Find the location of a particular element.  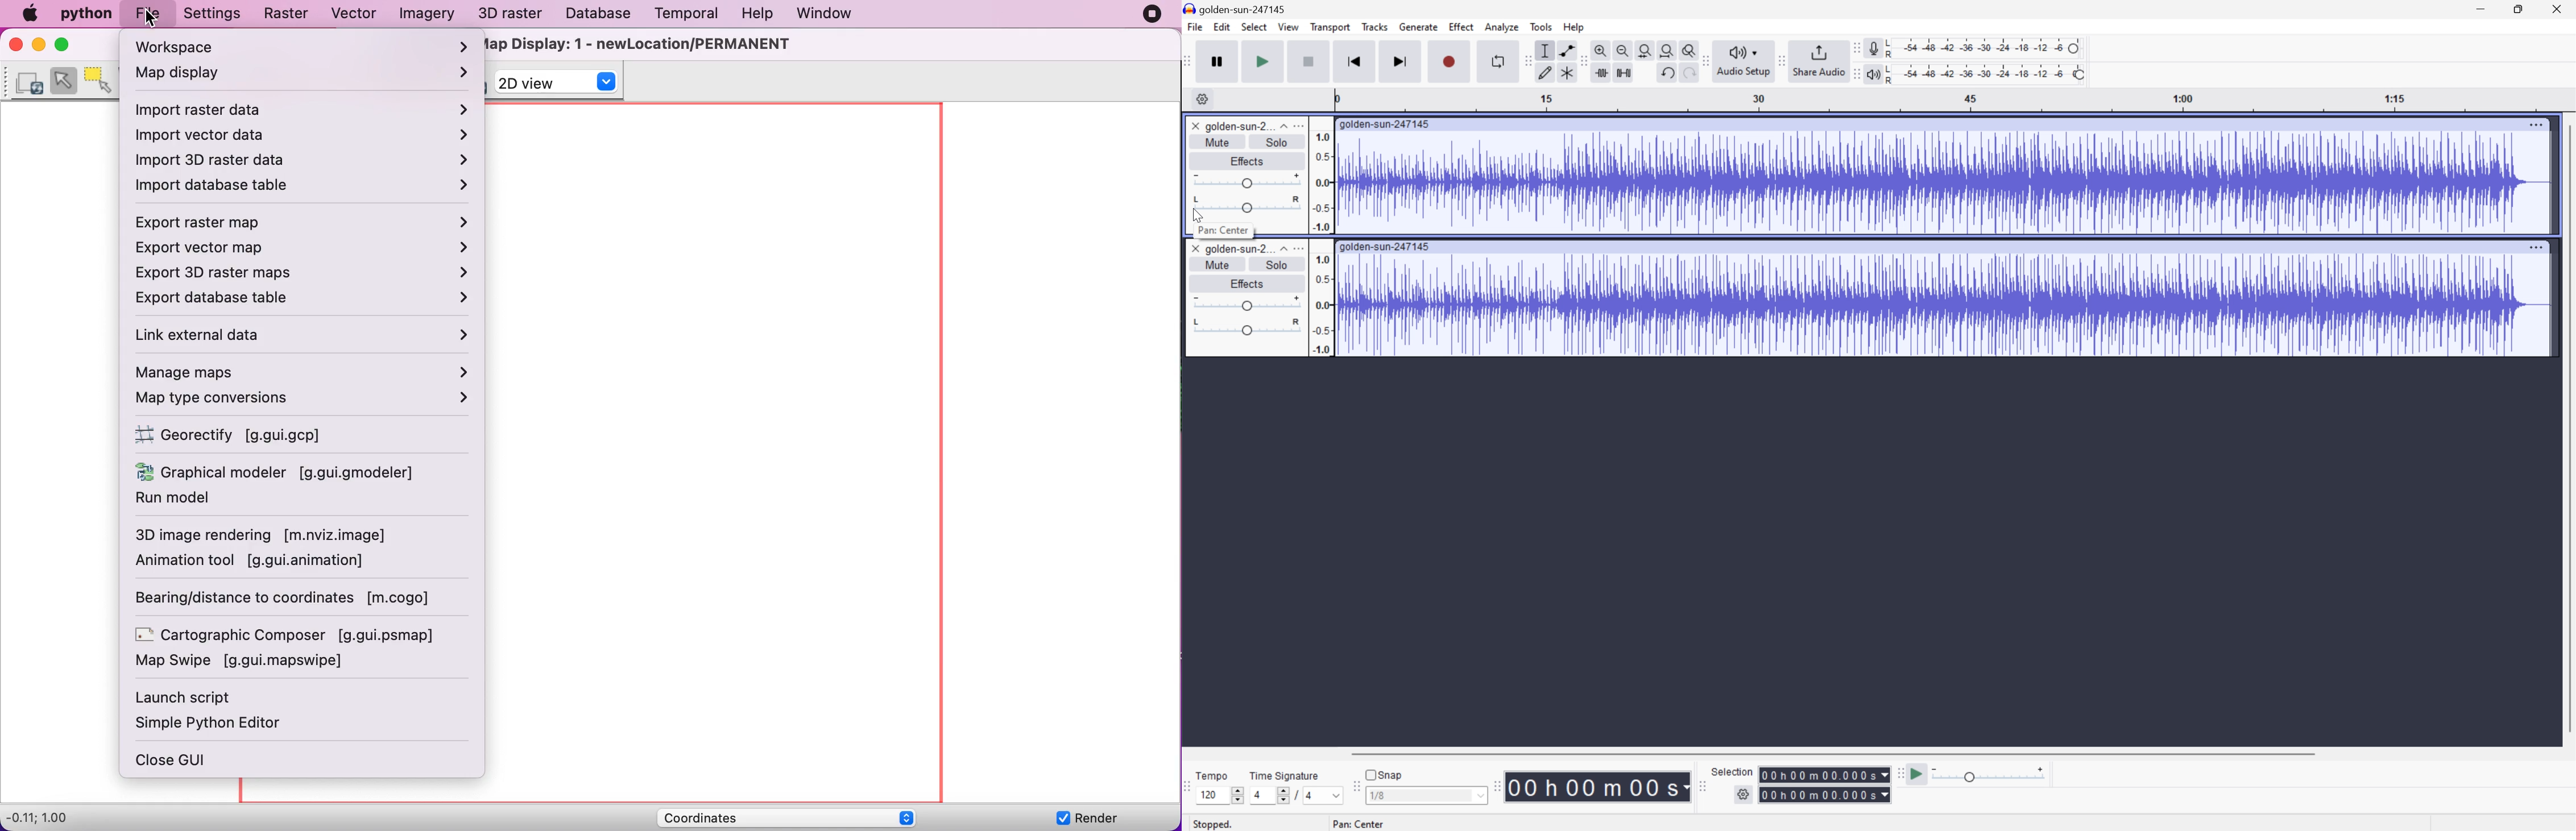

Close is located at coordinates (1195, 126).